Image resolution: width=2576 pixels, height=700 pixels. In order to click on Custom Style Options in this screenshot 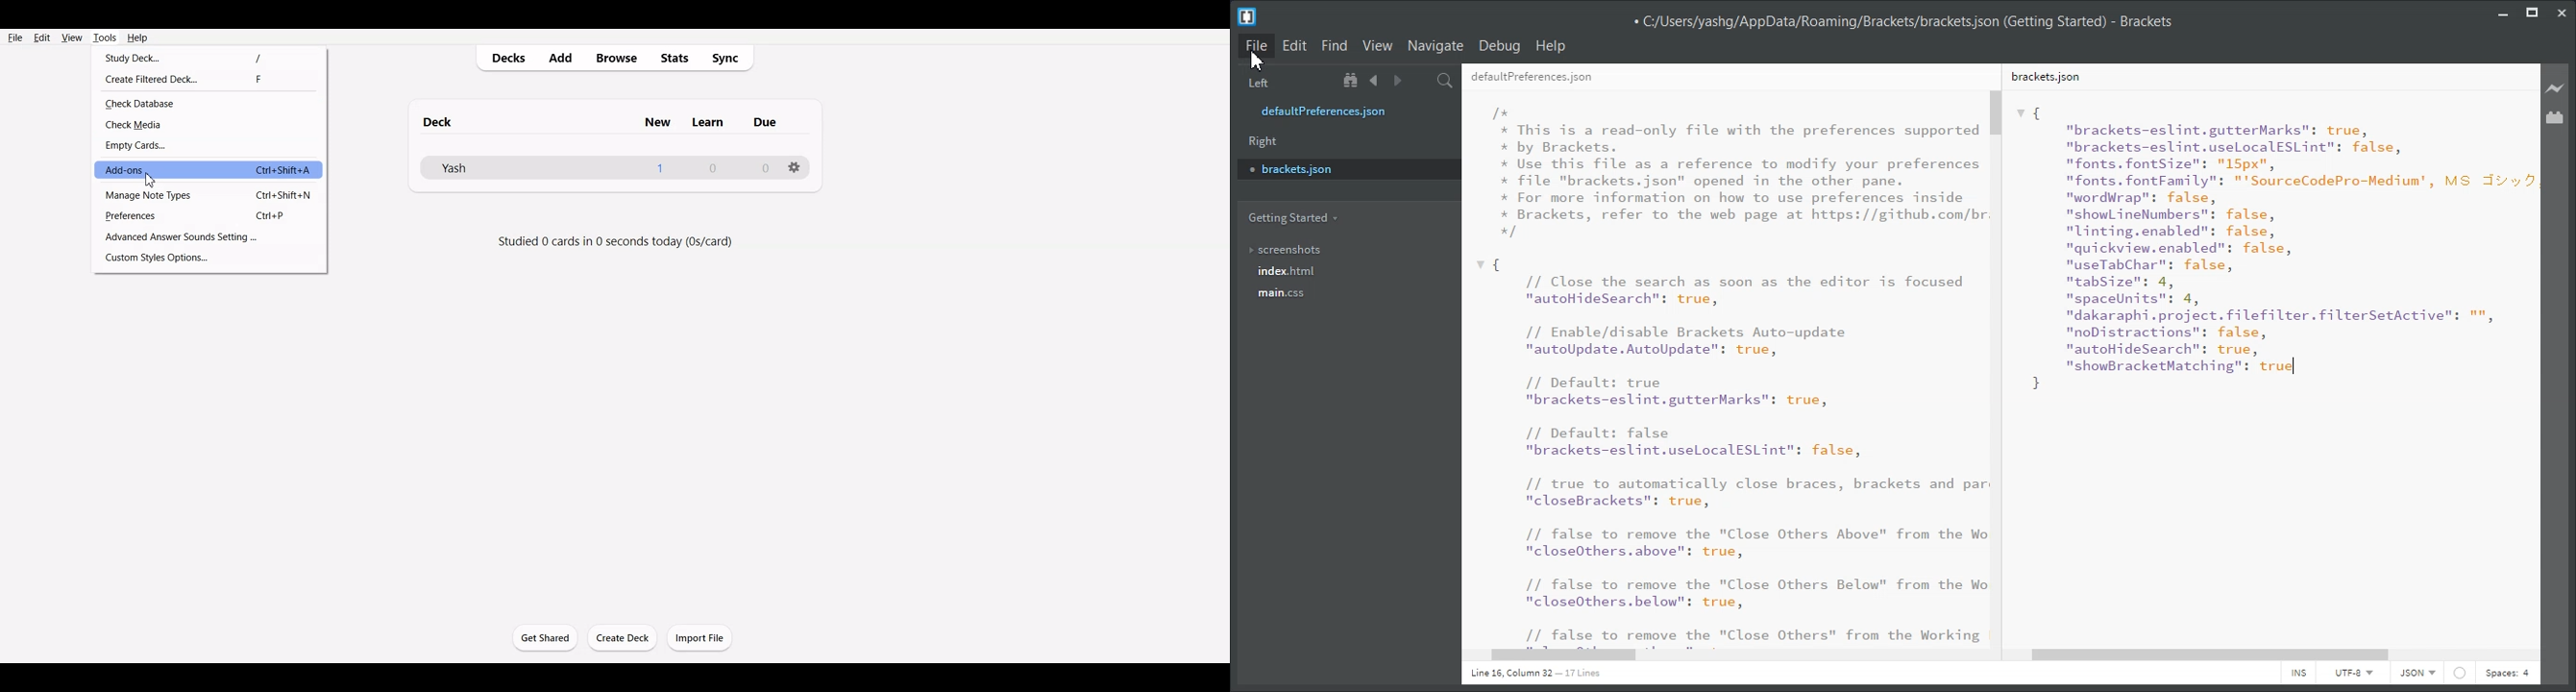, I will do `click(209, 258)`.